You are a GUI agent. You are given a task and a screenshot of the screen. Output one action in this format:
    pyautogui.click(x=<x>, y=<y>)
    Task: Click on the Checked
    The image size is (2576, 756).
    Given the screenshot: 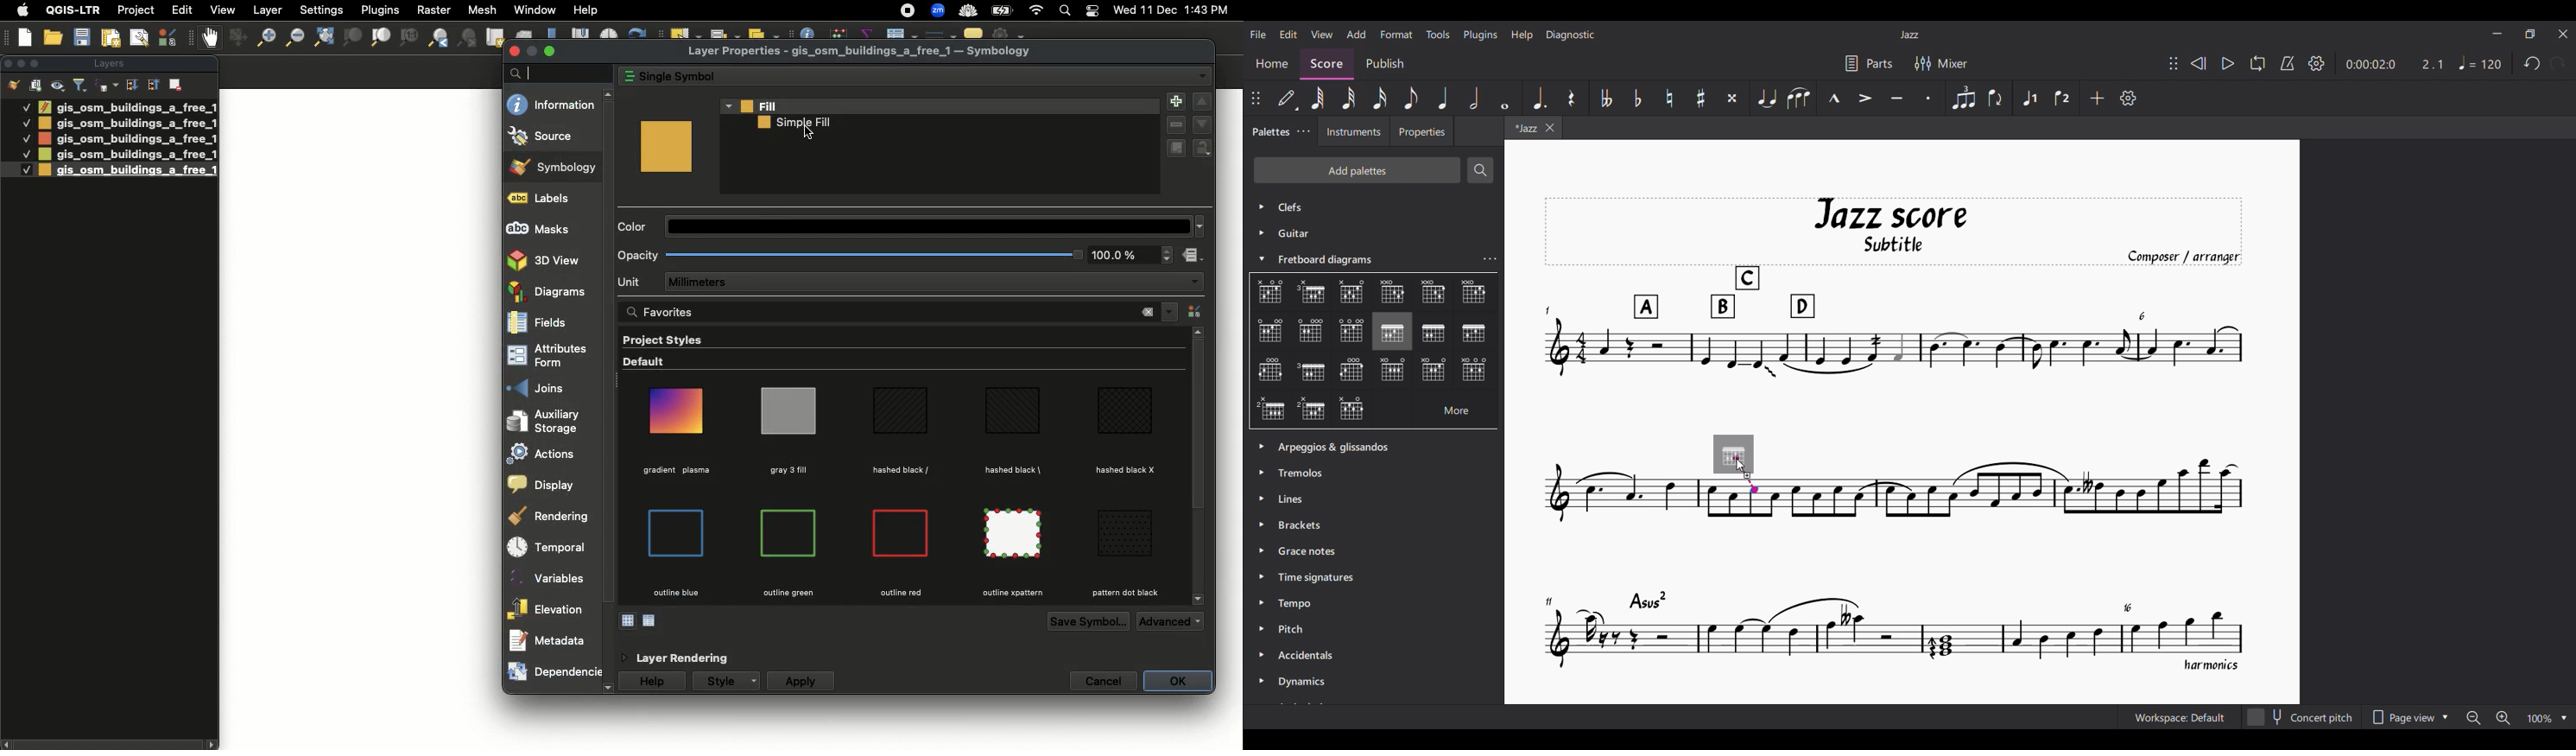 What is the action you would take?
    pyautogui.click(x=25, y=122)
    